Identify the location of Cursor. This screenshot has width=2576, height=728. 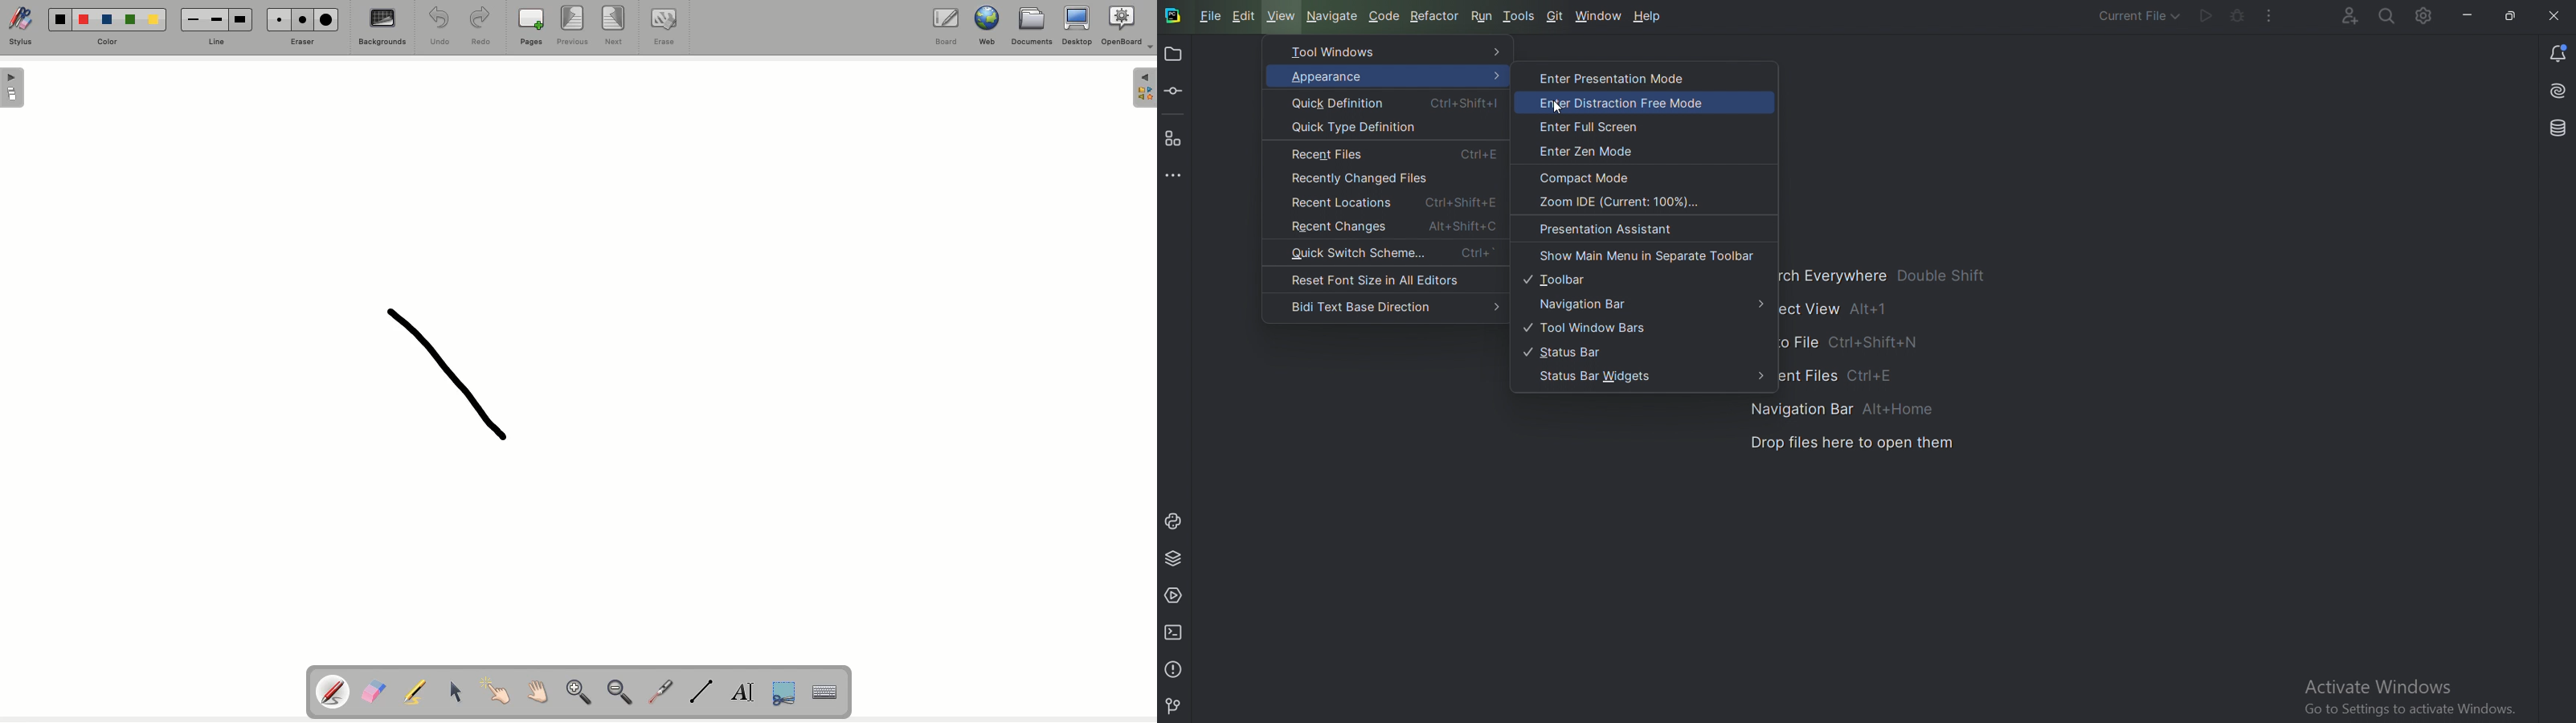
(454, 689).